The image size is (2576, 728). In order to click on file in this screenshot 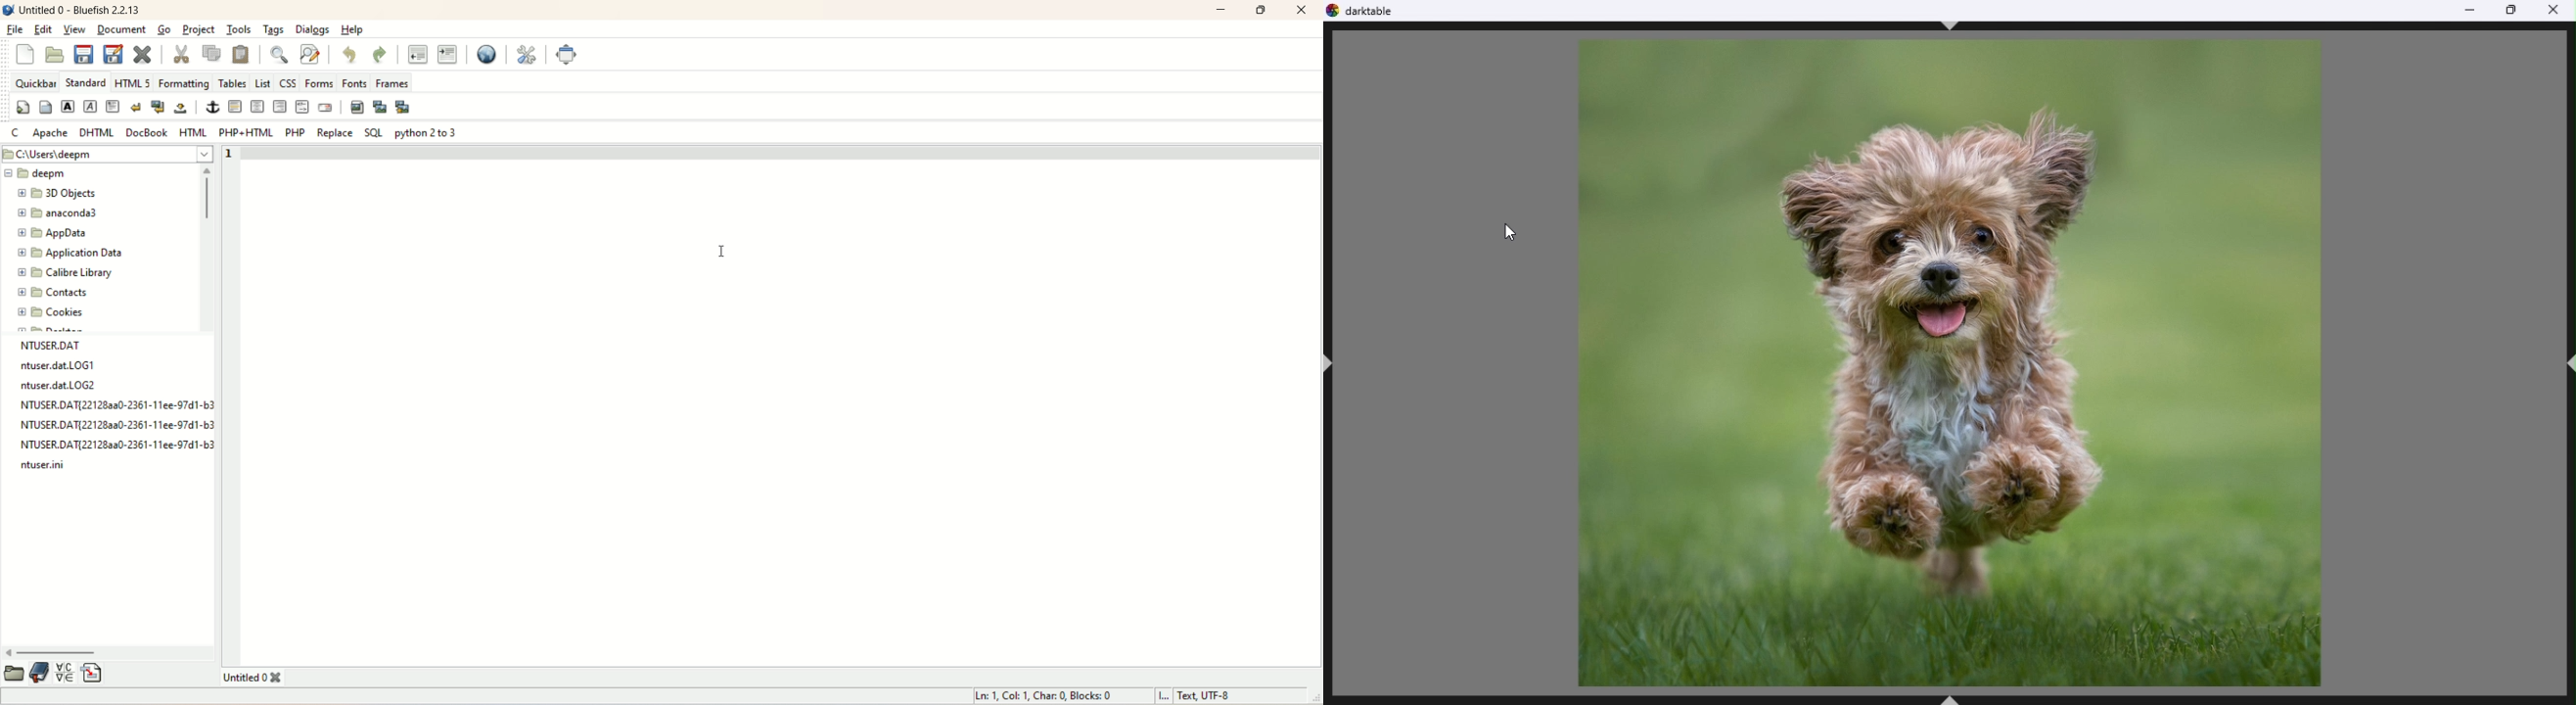, I will do `click(110, 405)`.